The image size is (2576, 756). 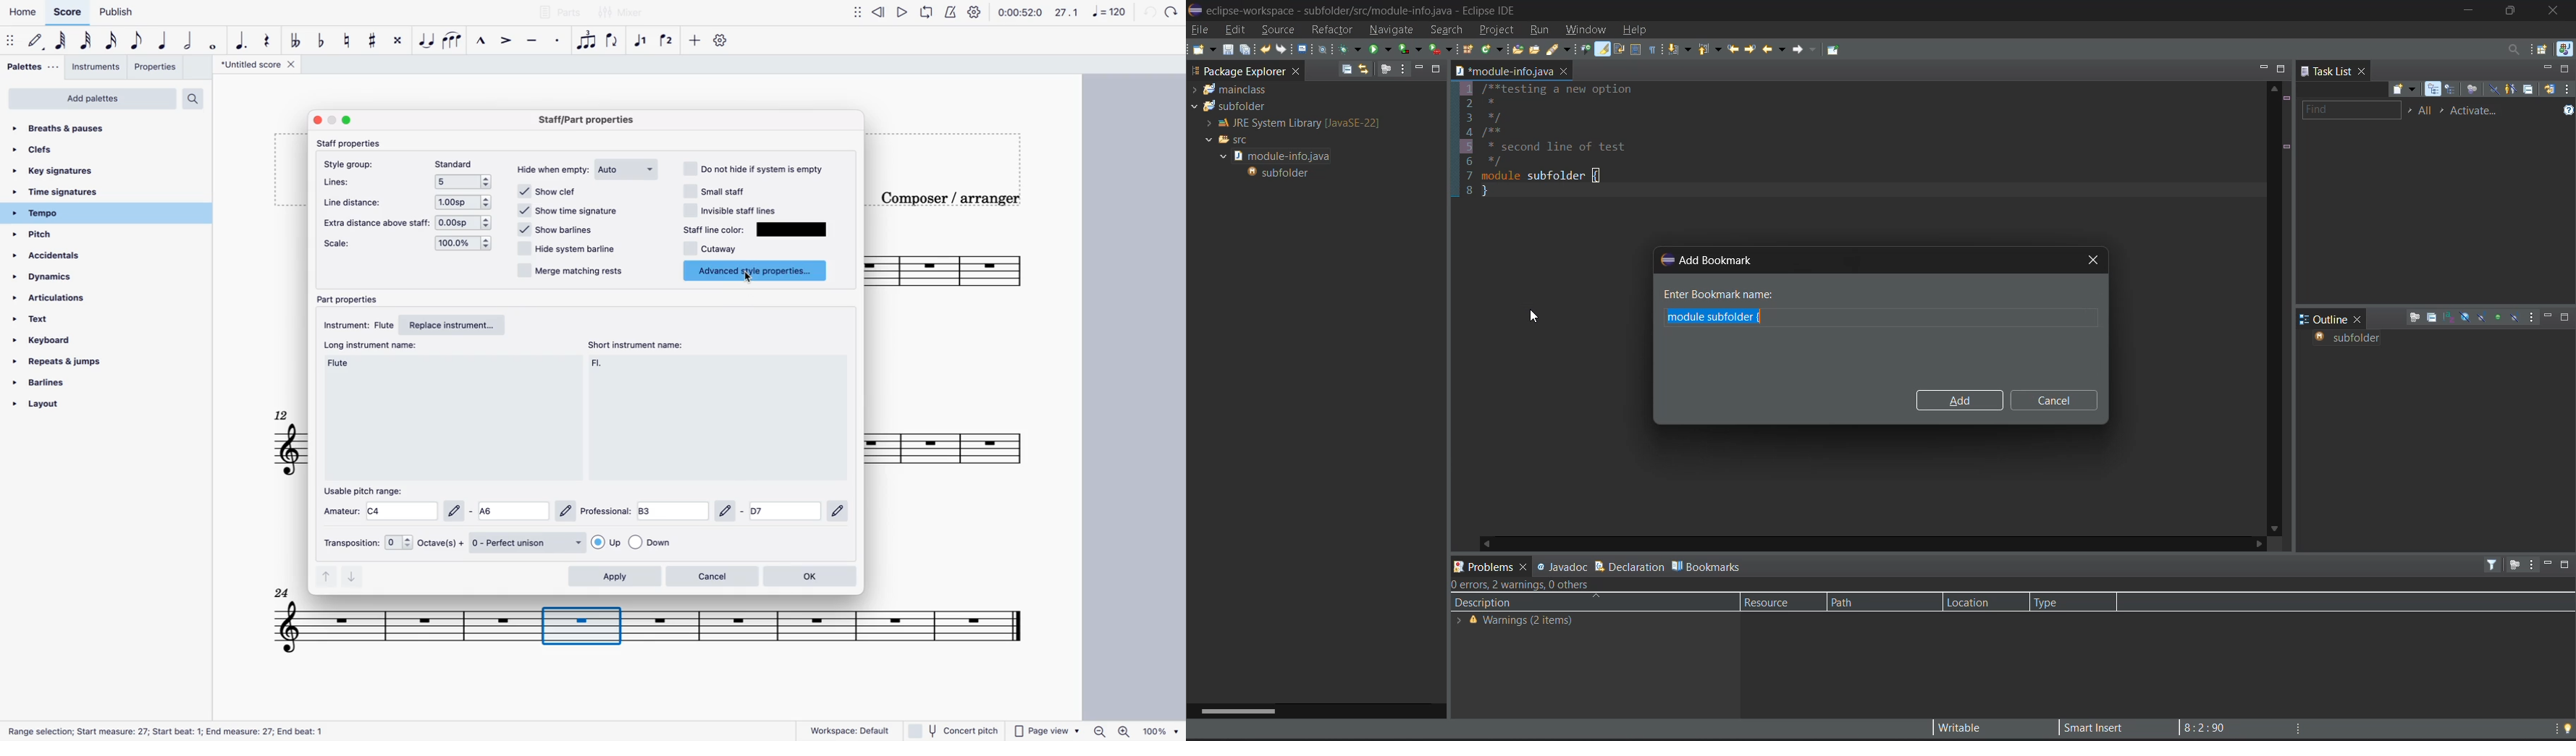 What do you see at coordinates (615, 577) in the screenshot?
I see `apply` at bounding box center [615, 577].